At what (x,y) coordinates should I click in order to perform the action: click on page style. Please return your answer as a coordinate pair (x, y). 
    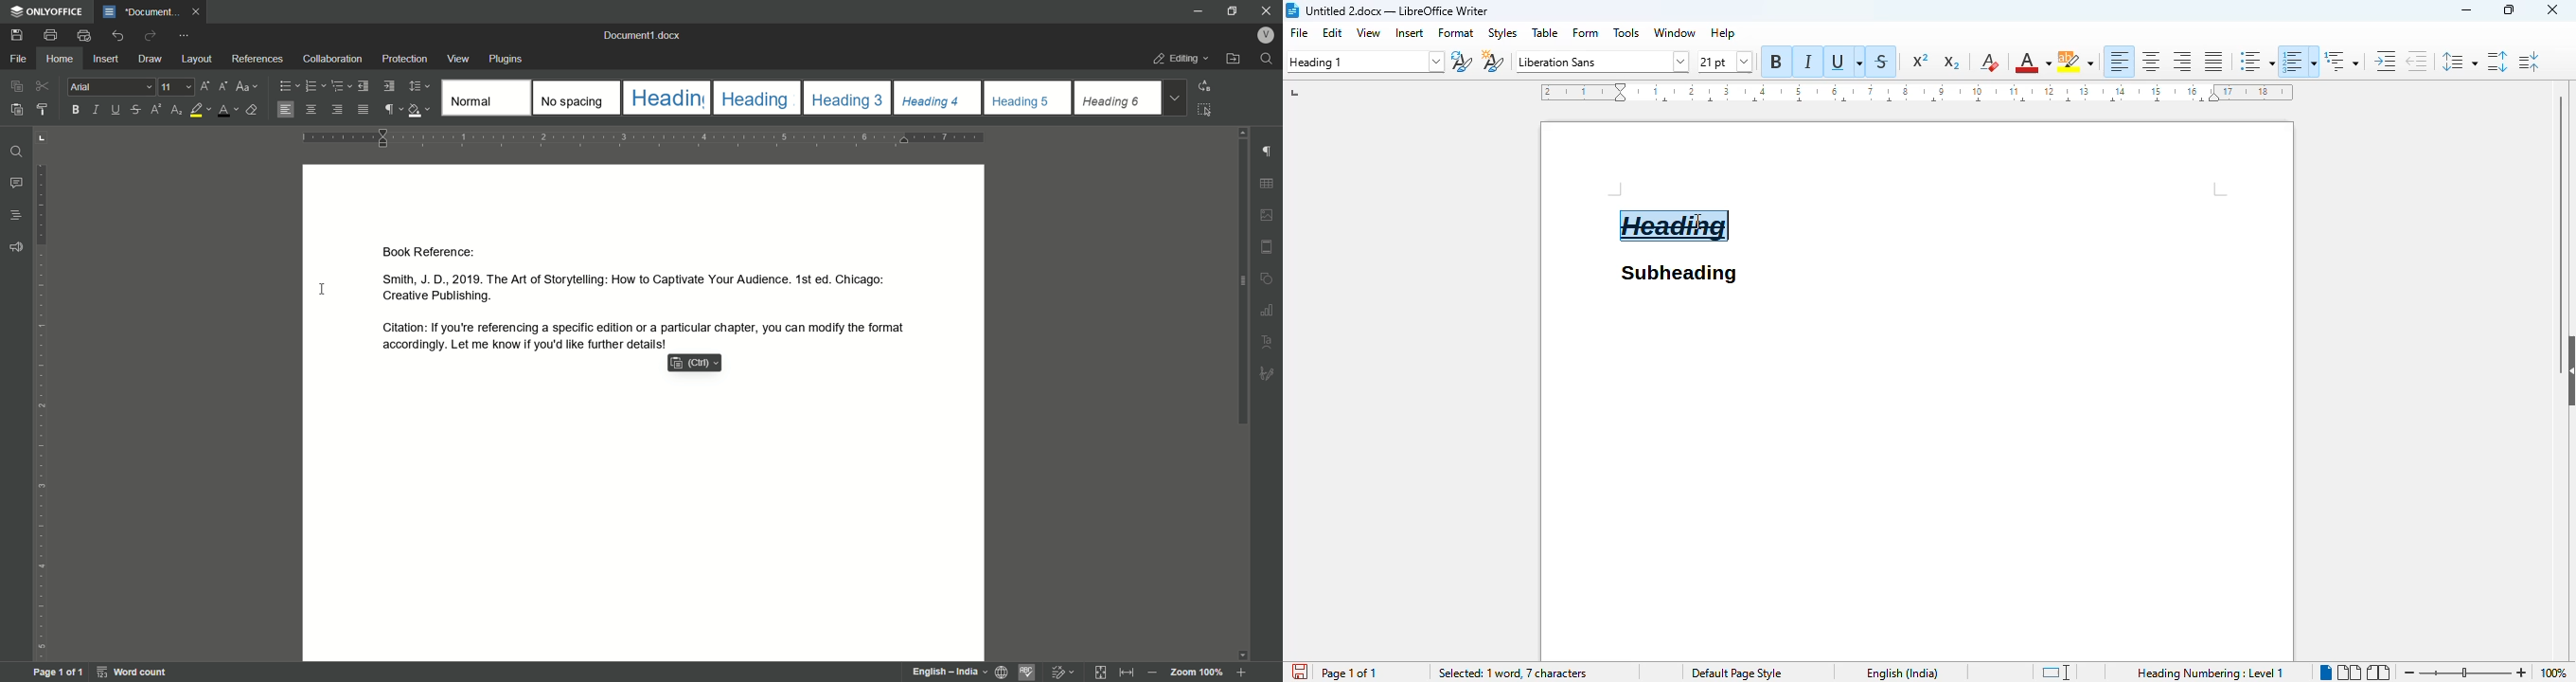
    Looking at the image, I should click on (1734, 673).